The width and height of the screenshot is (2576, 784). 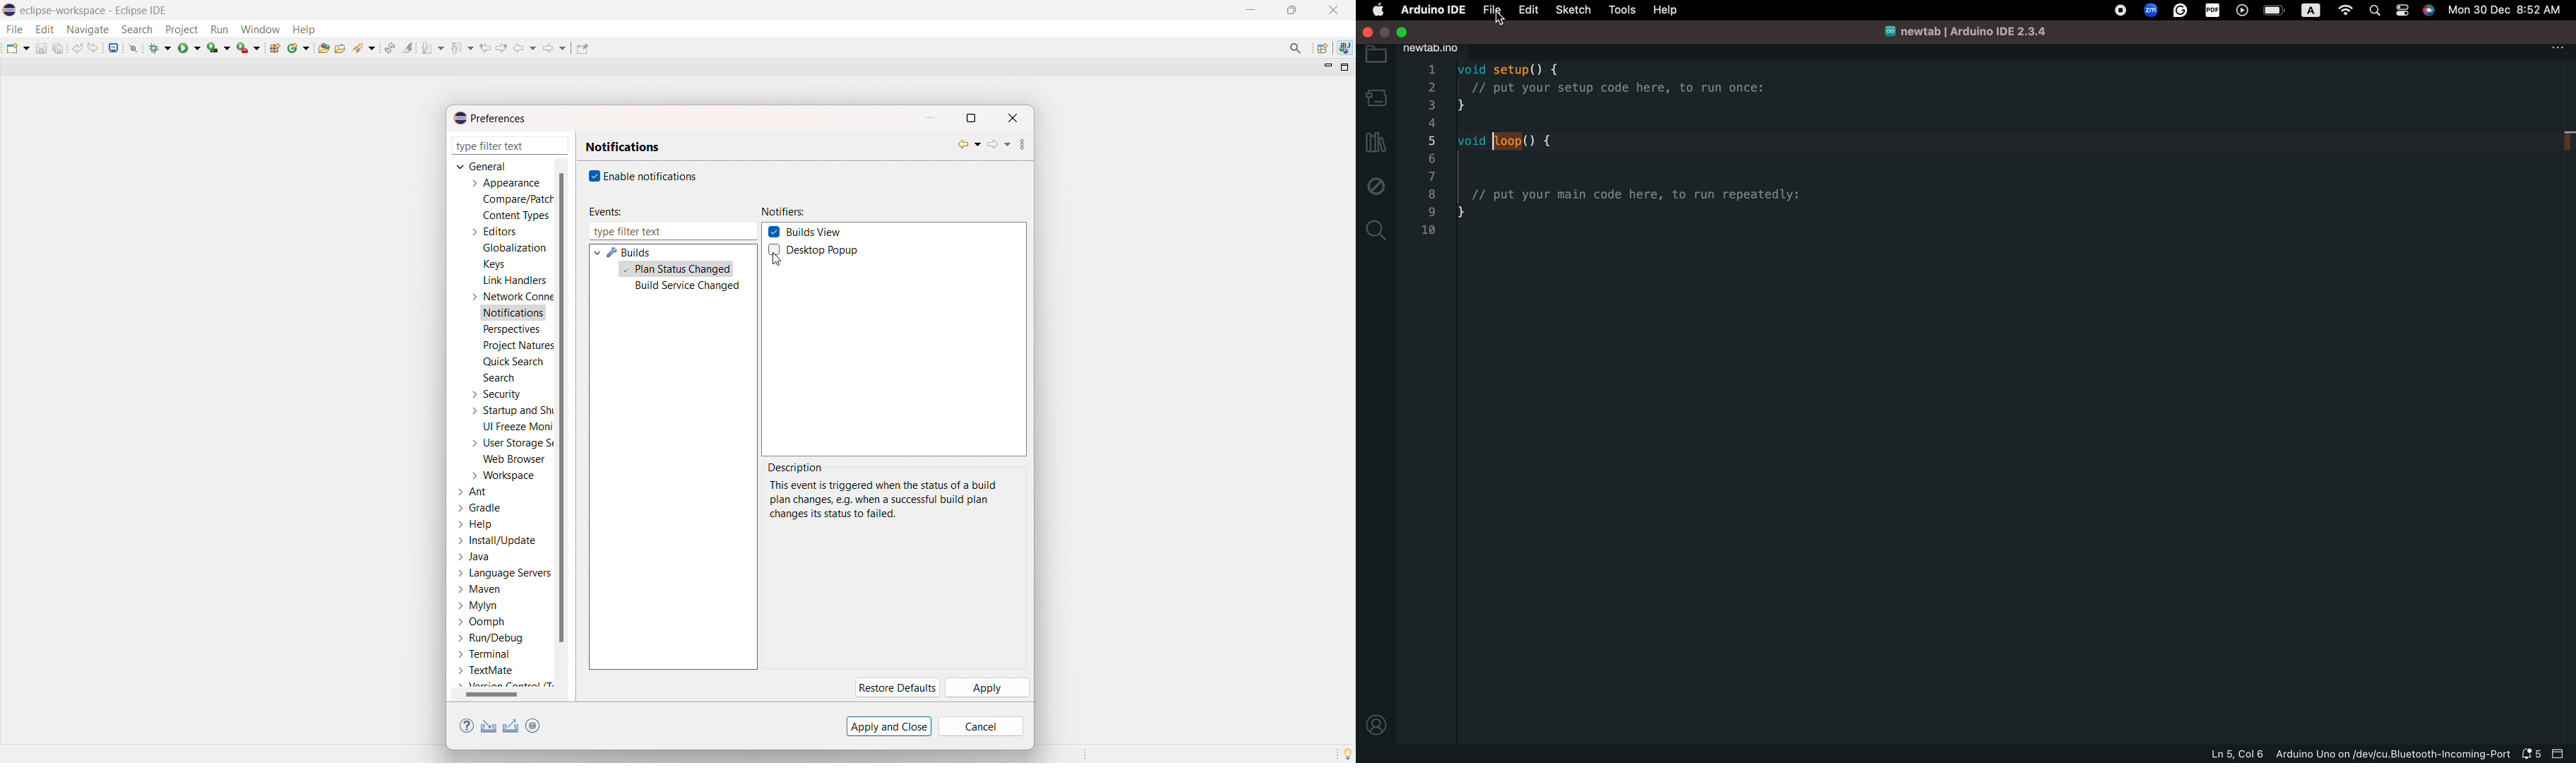 I want to click on compare/patch, so click(x=515, y=200).